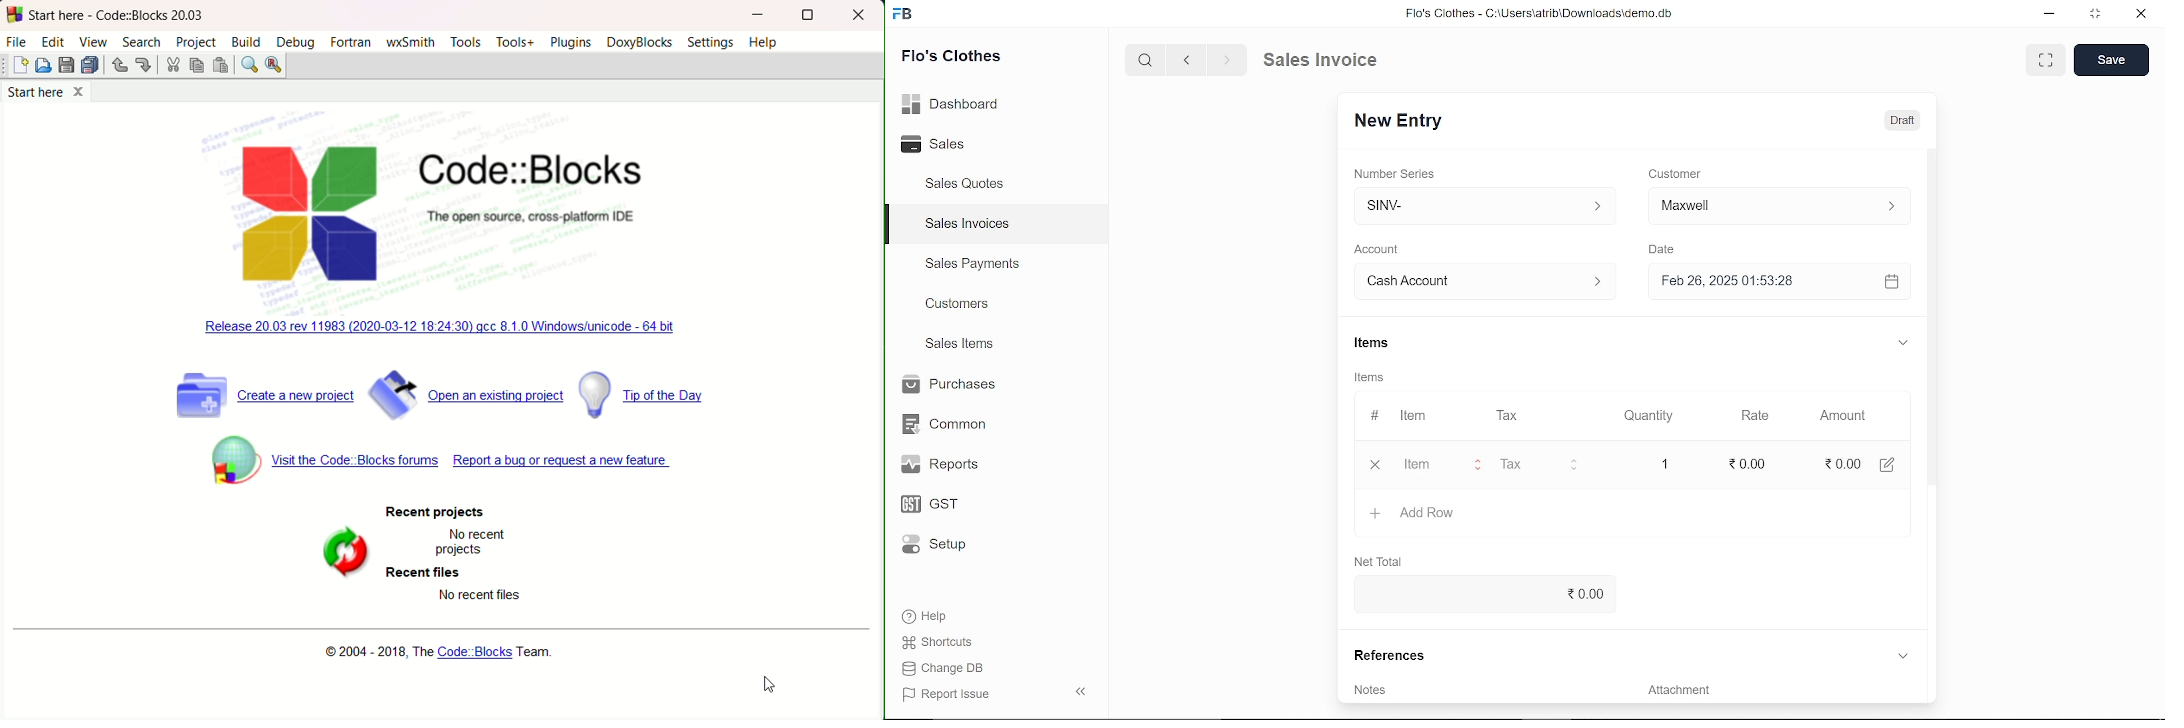  I want to click on Customer, so click(1779, 205).